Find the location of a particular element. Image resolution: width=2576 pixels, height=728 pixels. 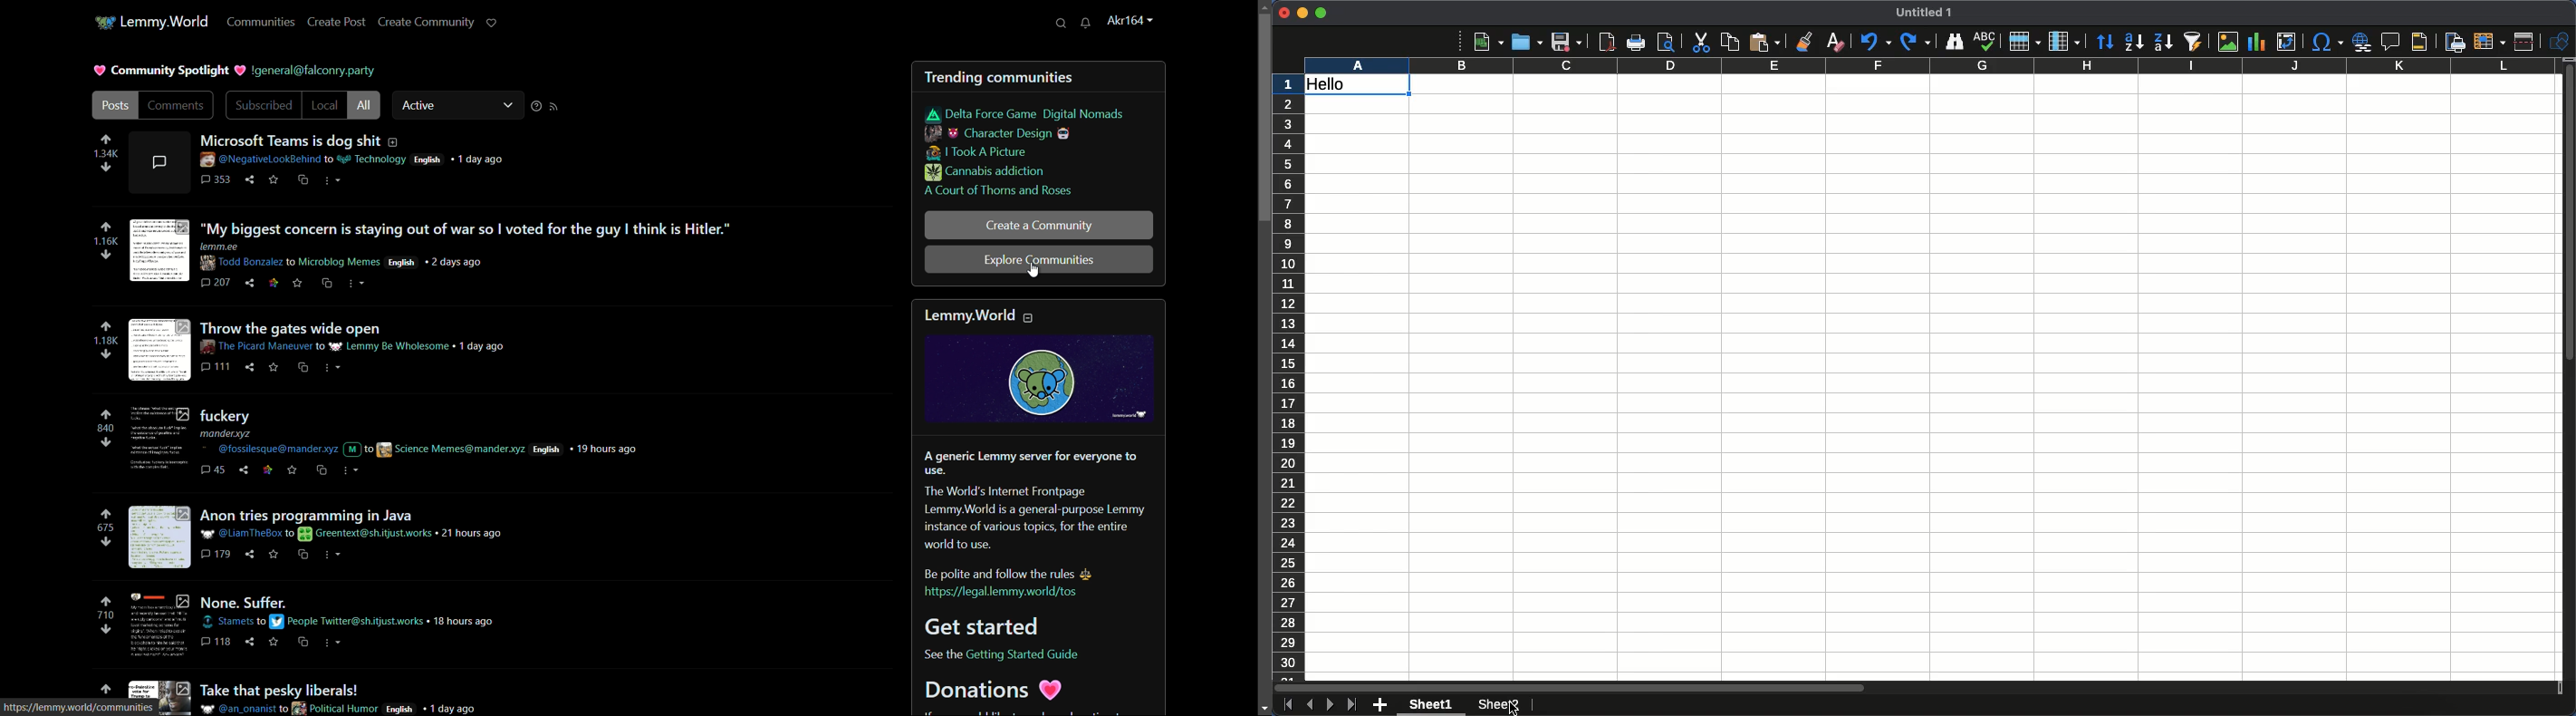

url is located at coordinates (76, 707).